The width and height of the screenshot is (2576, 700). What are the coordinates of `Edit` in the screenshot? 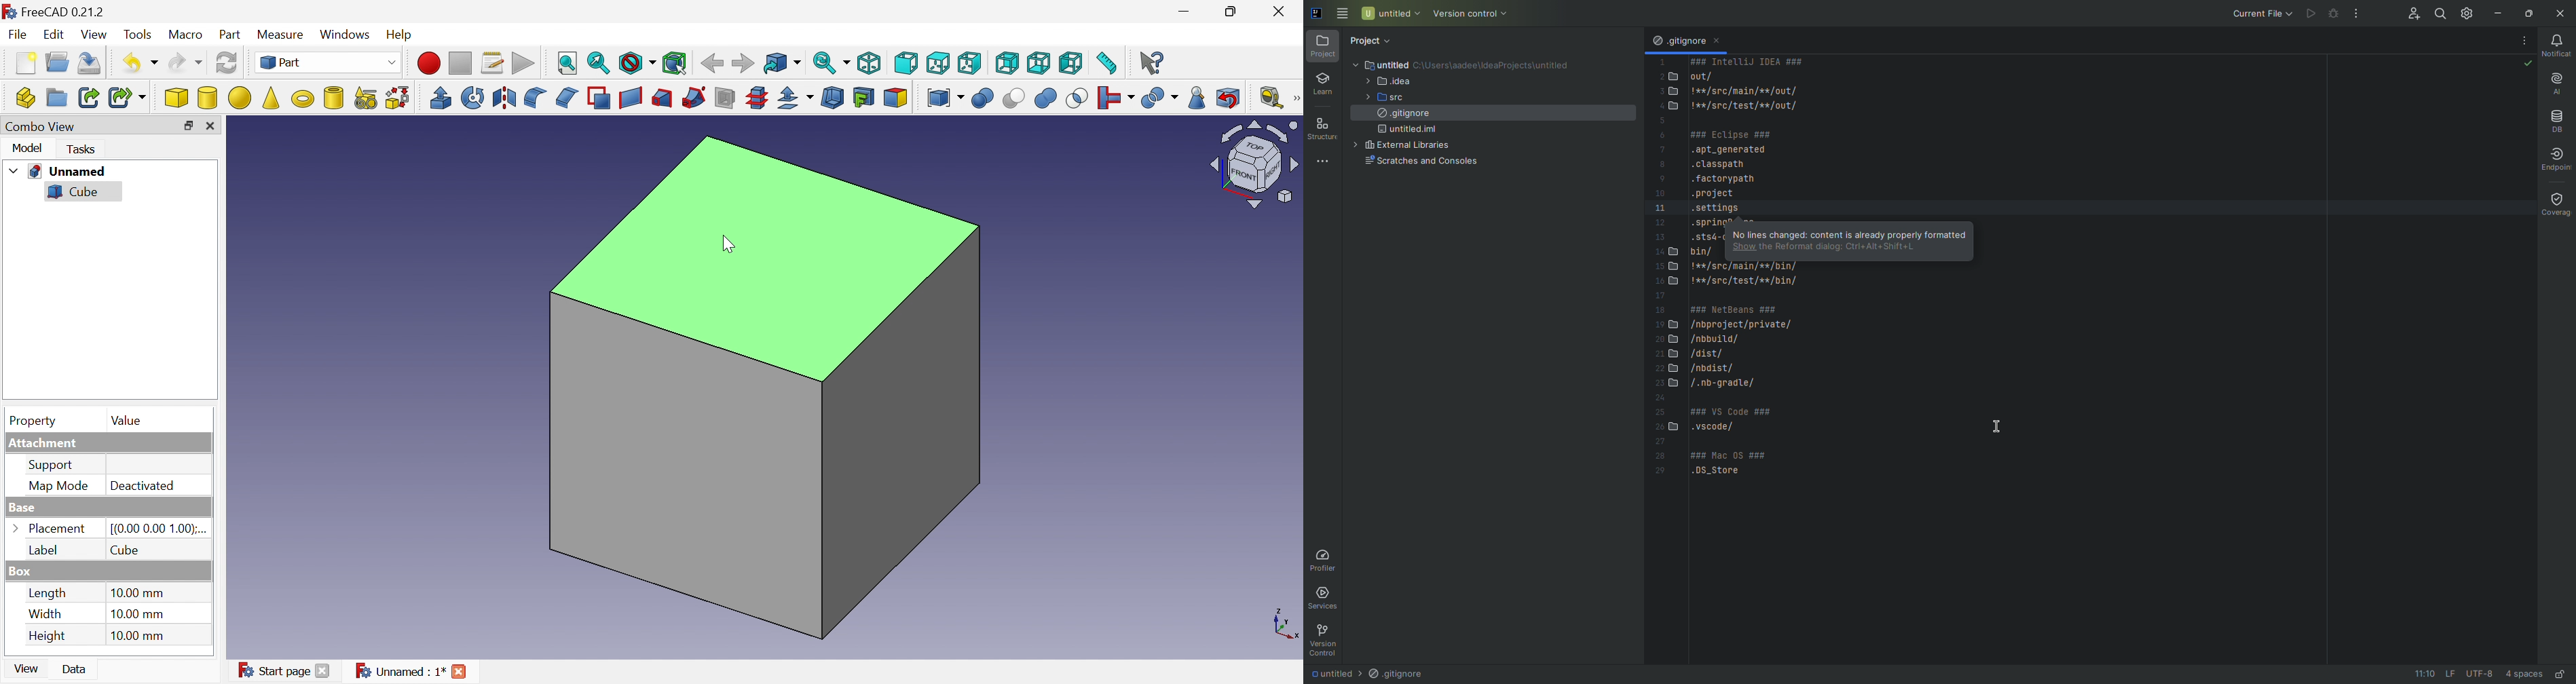 It's located at (54, 33).